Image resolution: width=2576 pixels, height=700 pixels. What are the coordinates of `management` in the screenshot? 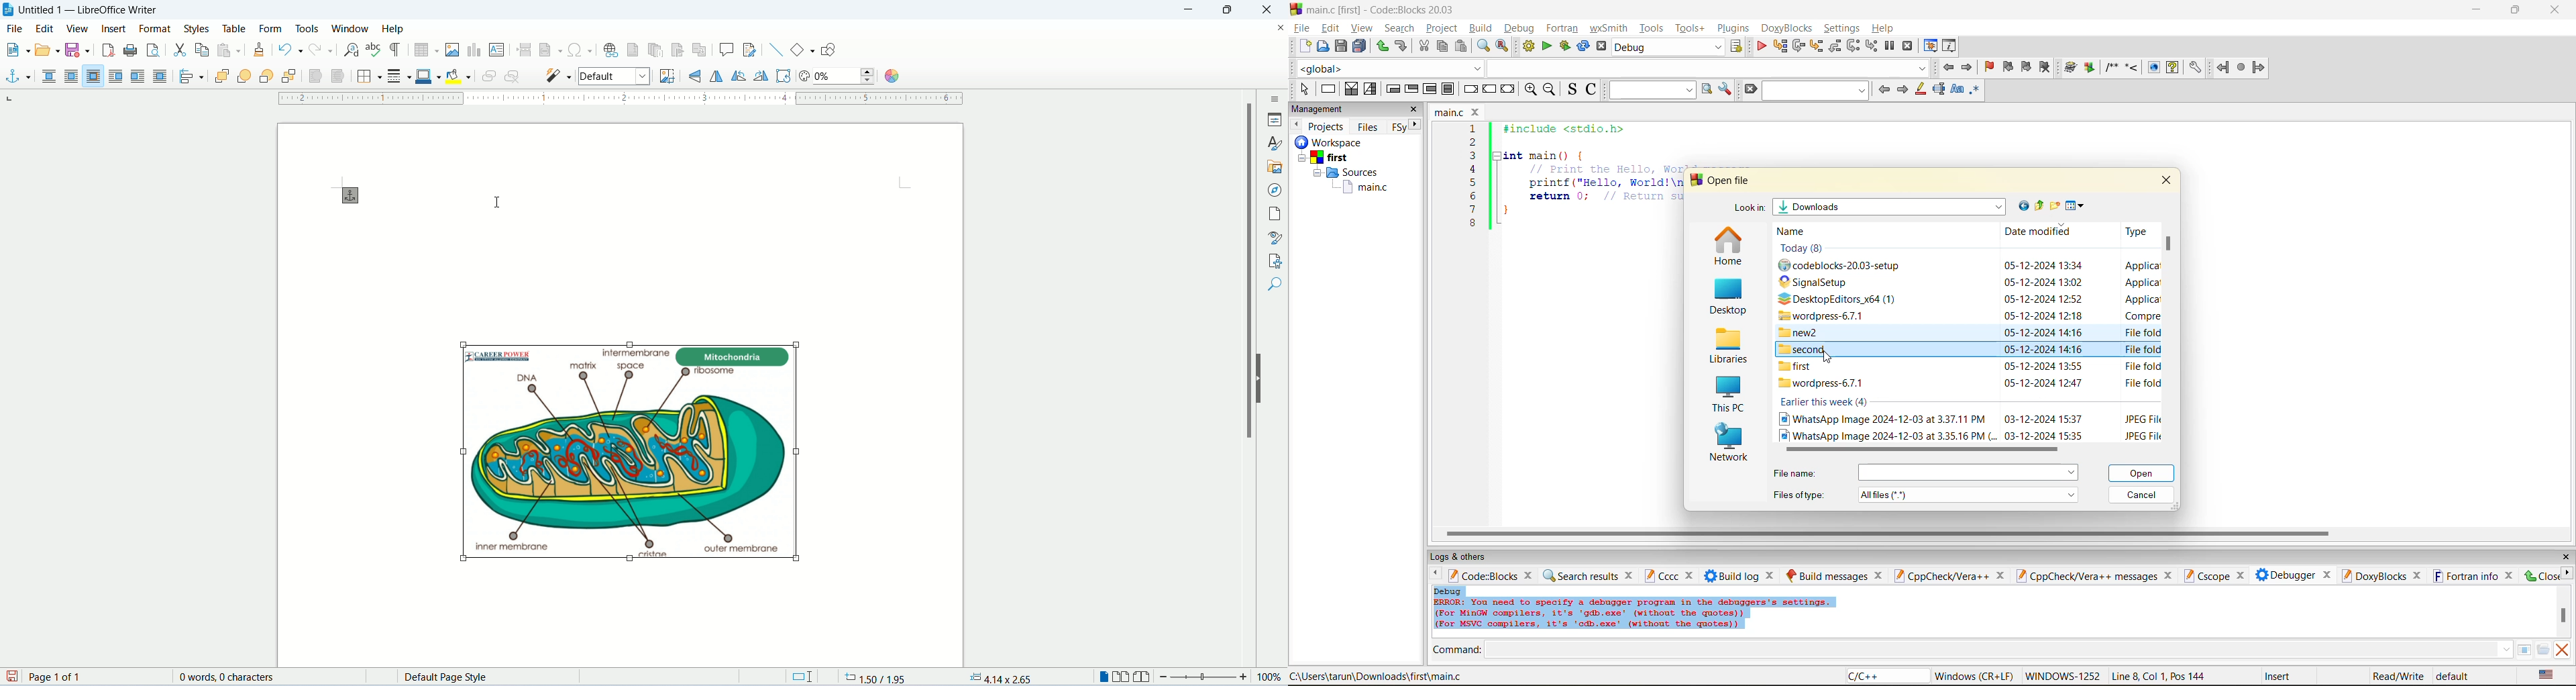 It's located at (1320, 110).